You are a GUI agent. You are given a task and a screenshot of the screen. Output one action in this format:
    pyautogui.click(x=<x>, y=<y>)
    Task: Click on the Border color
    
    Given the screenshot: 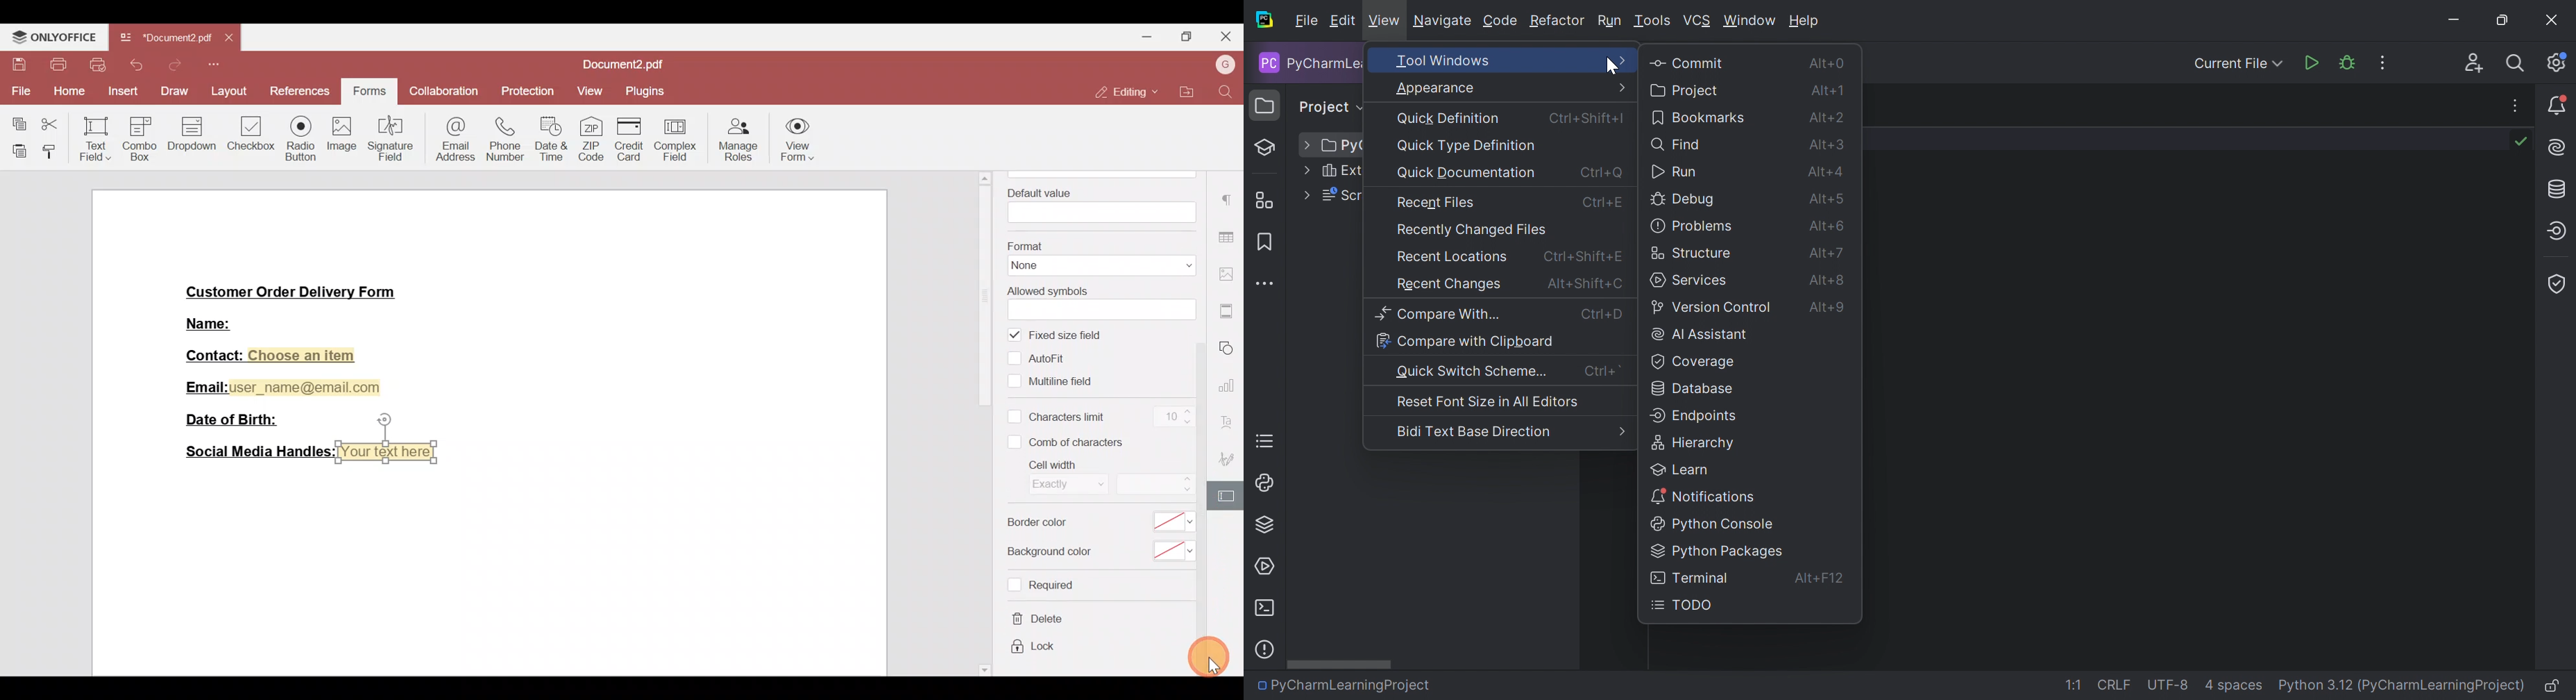 What is the action you would take?
    pyautogui.click(x=1097, y=525)
    